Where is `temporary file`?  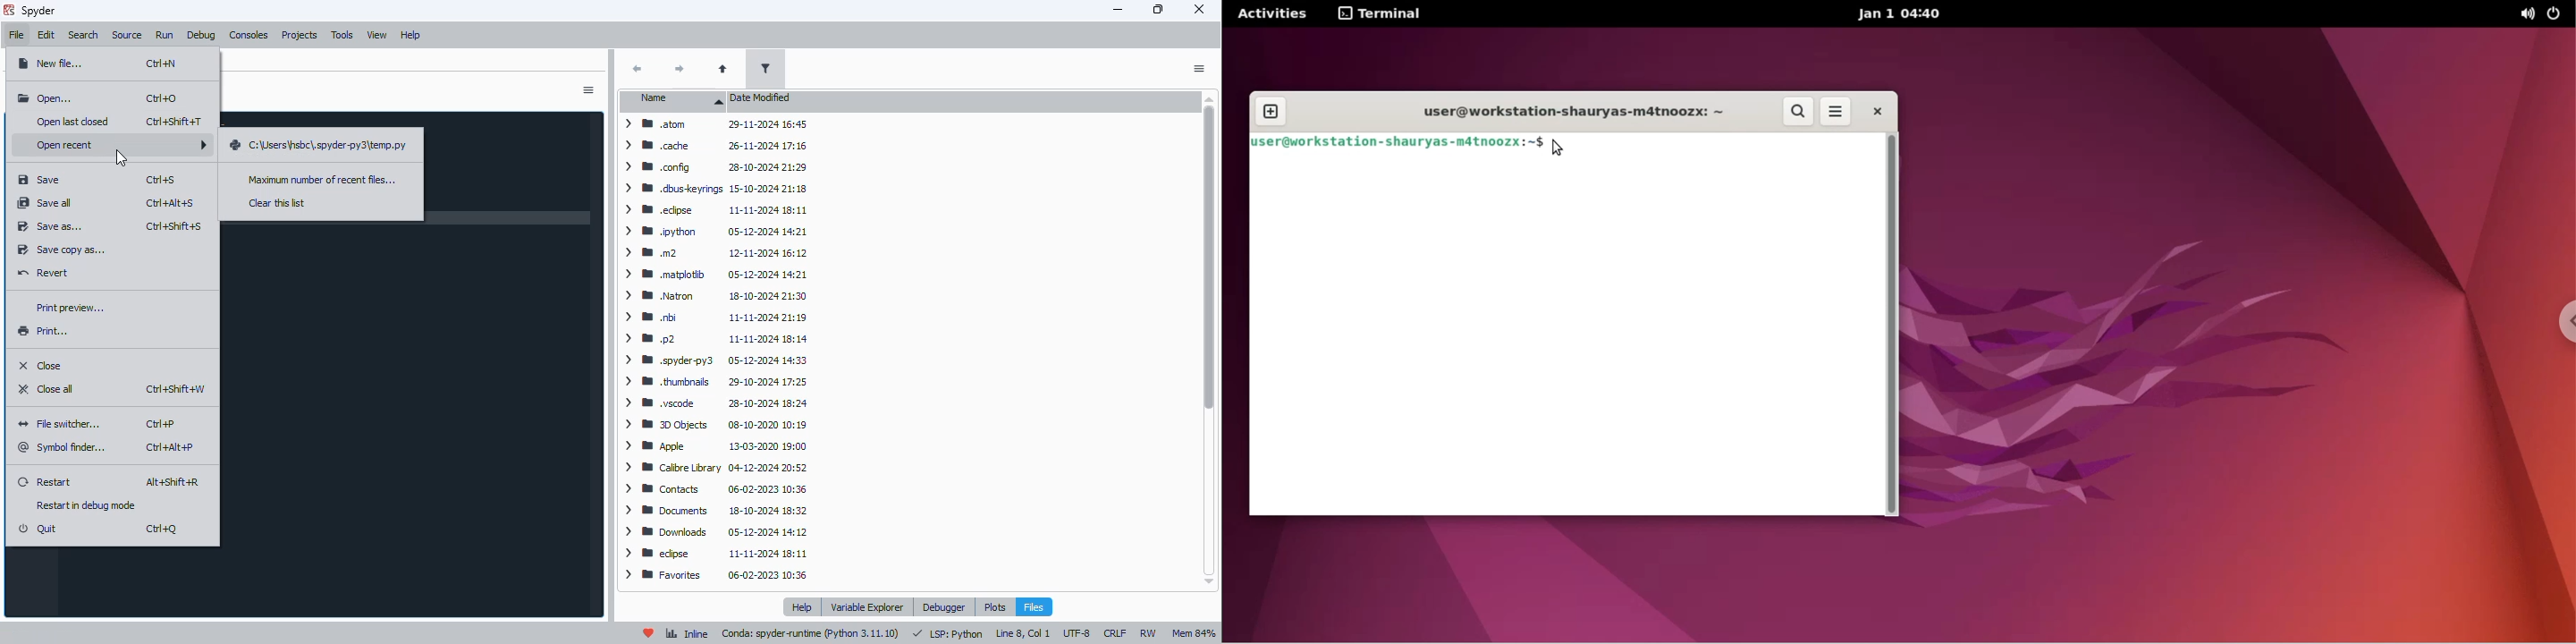 temporary file is located at coordinates (318, 147).